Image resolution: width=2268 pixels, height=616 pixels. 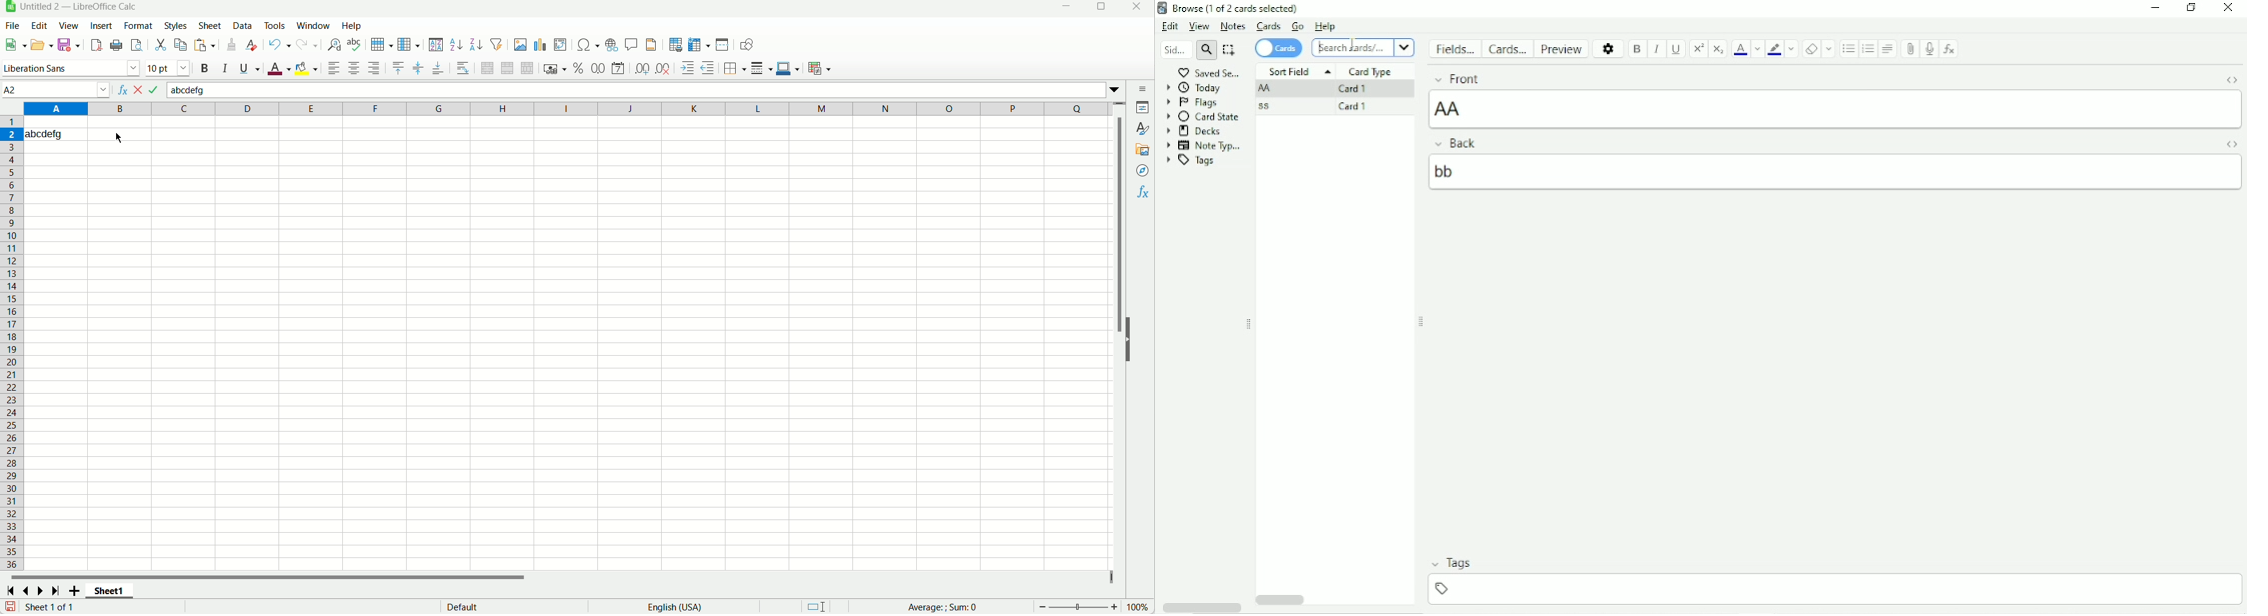 I want to click on Remove formatting, so click(x=1811, y=49).